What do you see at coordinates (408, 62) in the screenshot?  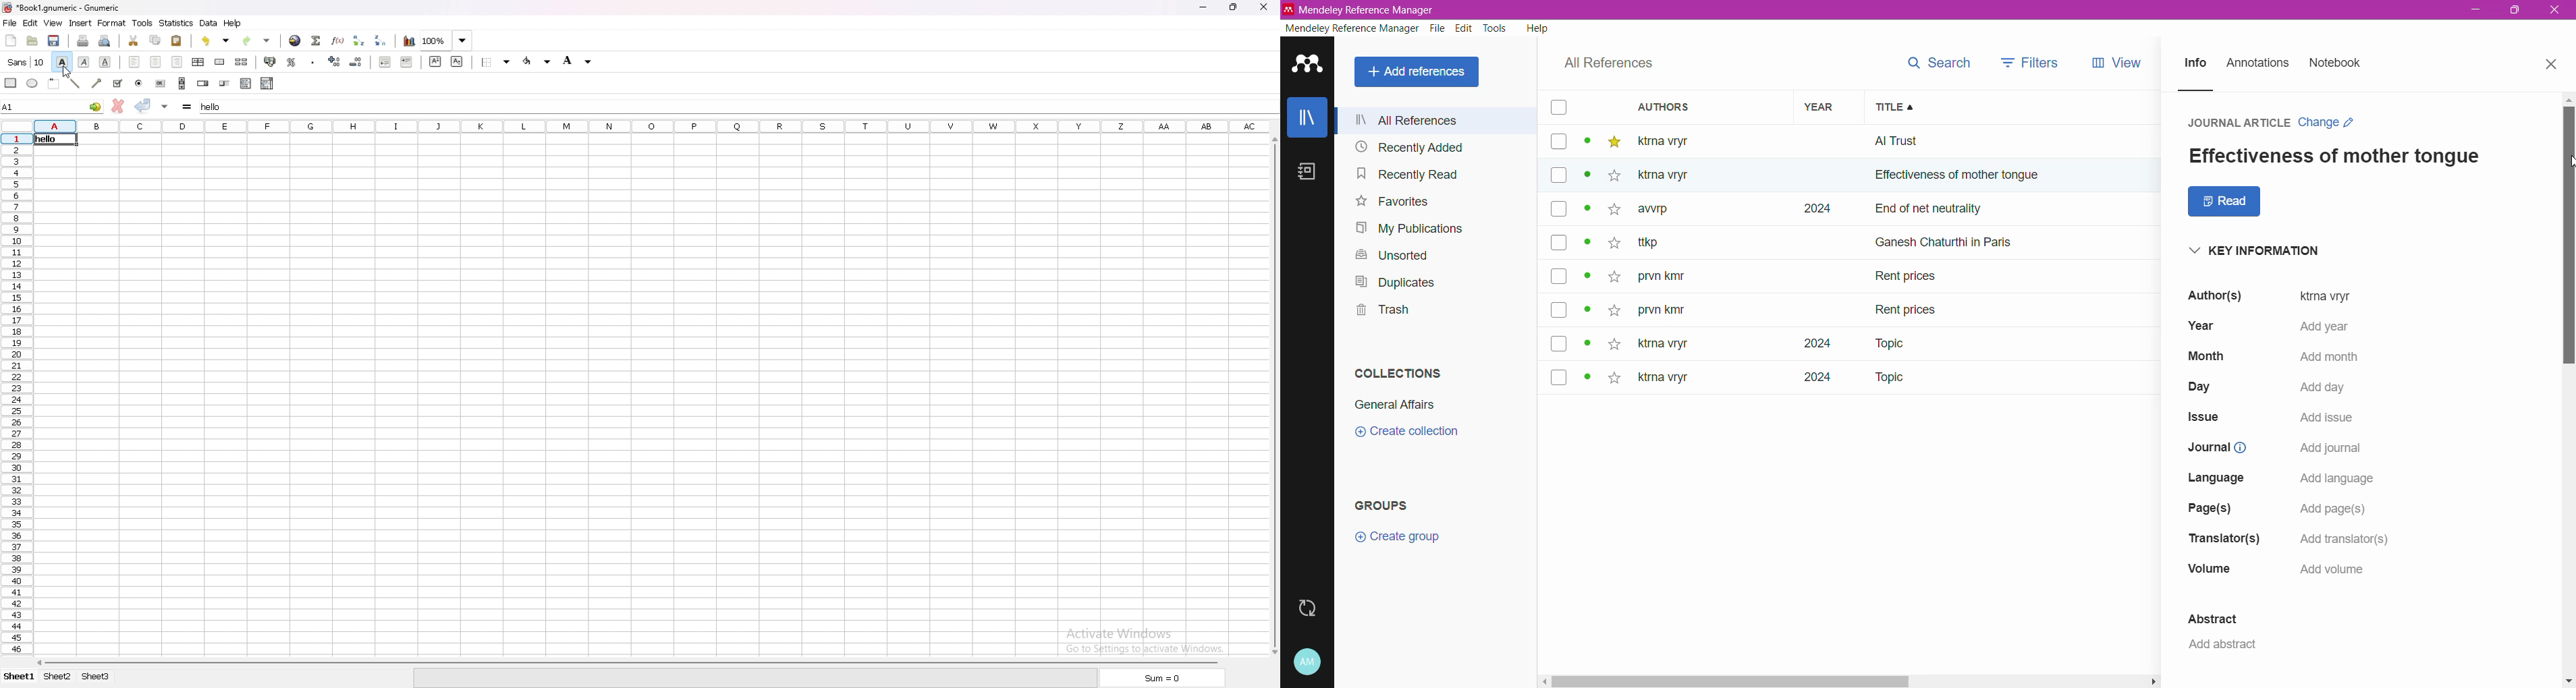 I see `increase indent` at bounding box center [408, 62].